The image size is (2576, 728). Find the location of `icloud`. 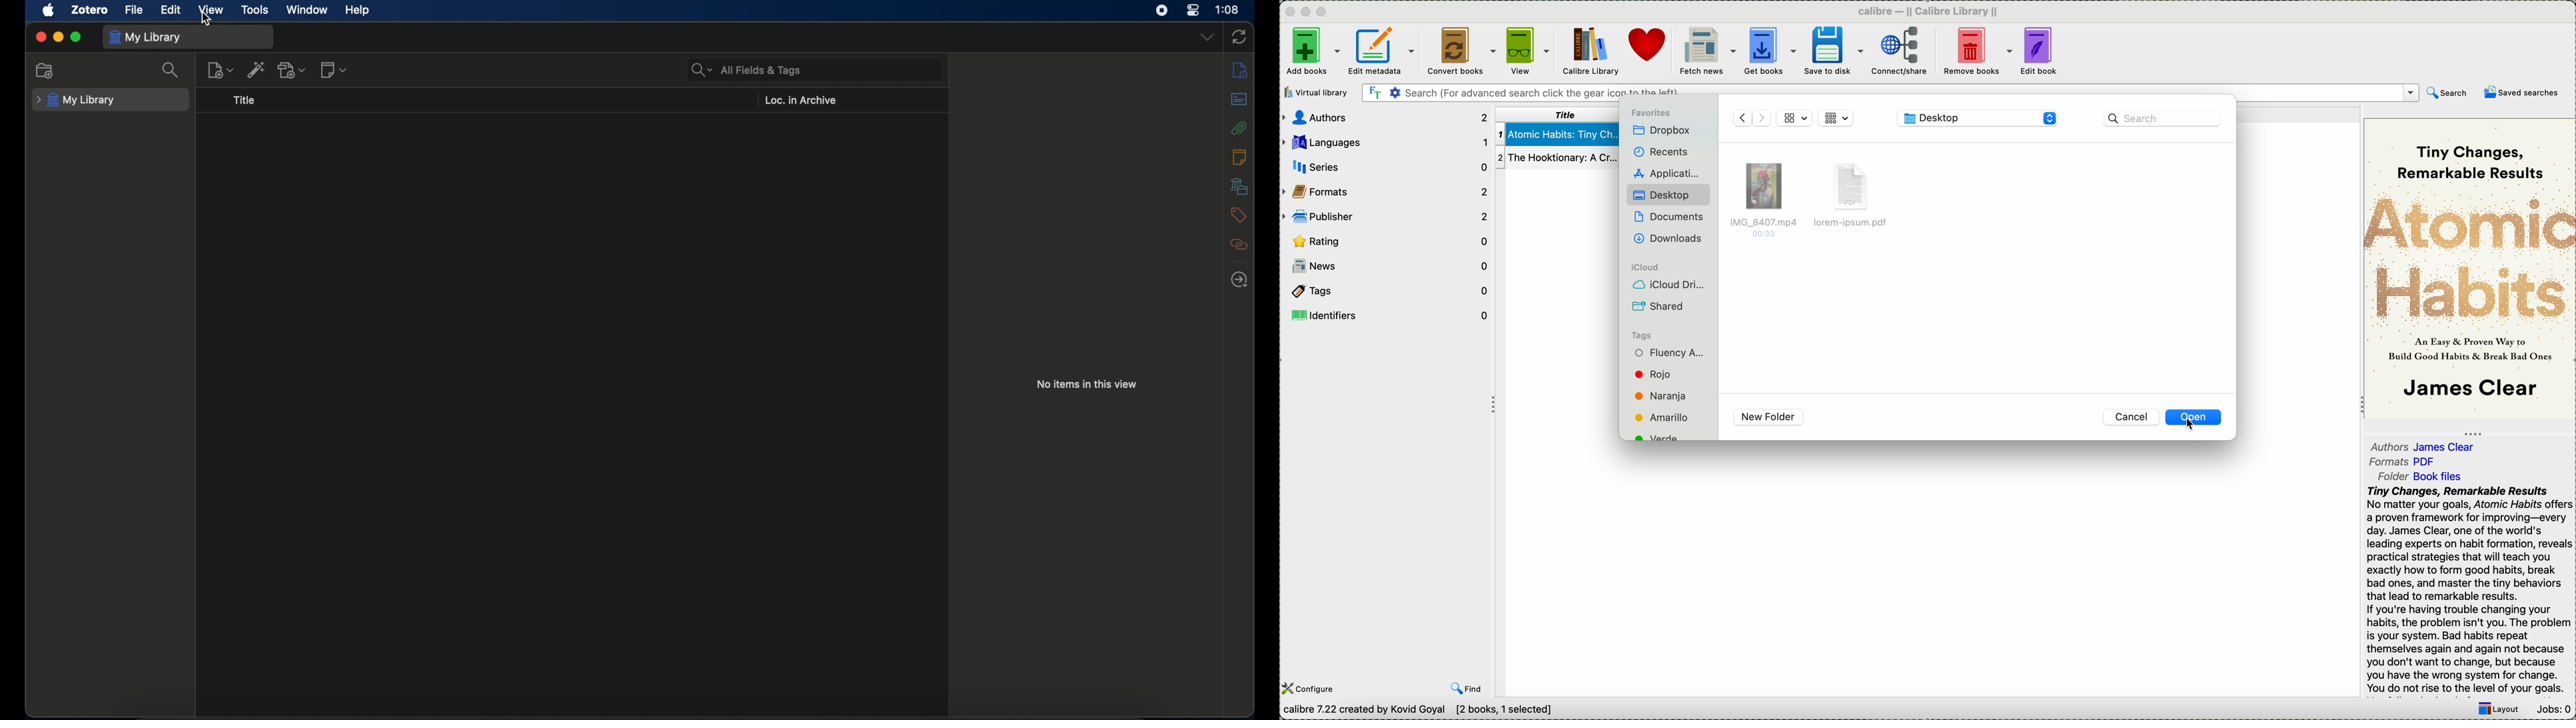

icloud is located at coordinates (1644, 266).